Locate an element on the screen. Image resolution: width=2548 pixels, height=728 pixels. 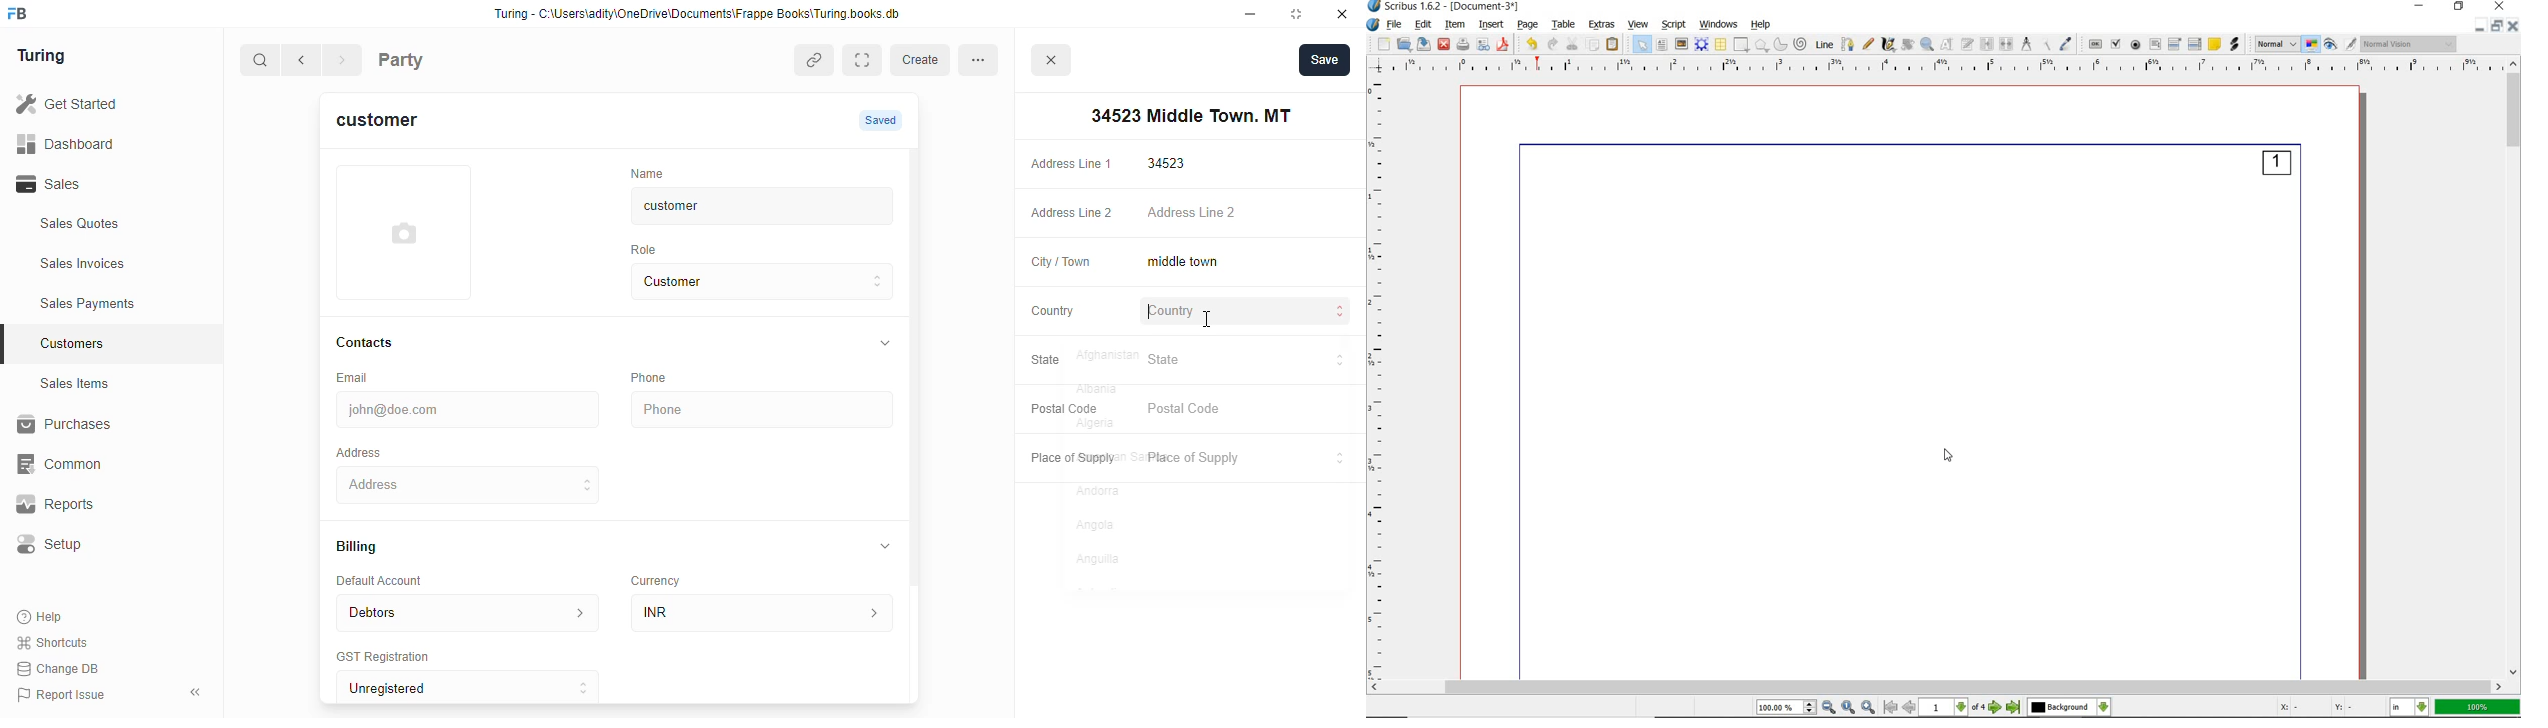
‘Common is located at coordinates (100, 464).